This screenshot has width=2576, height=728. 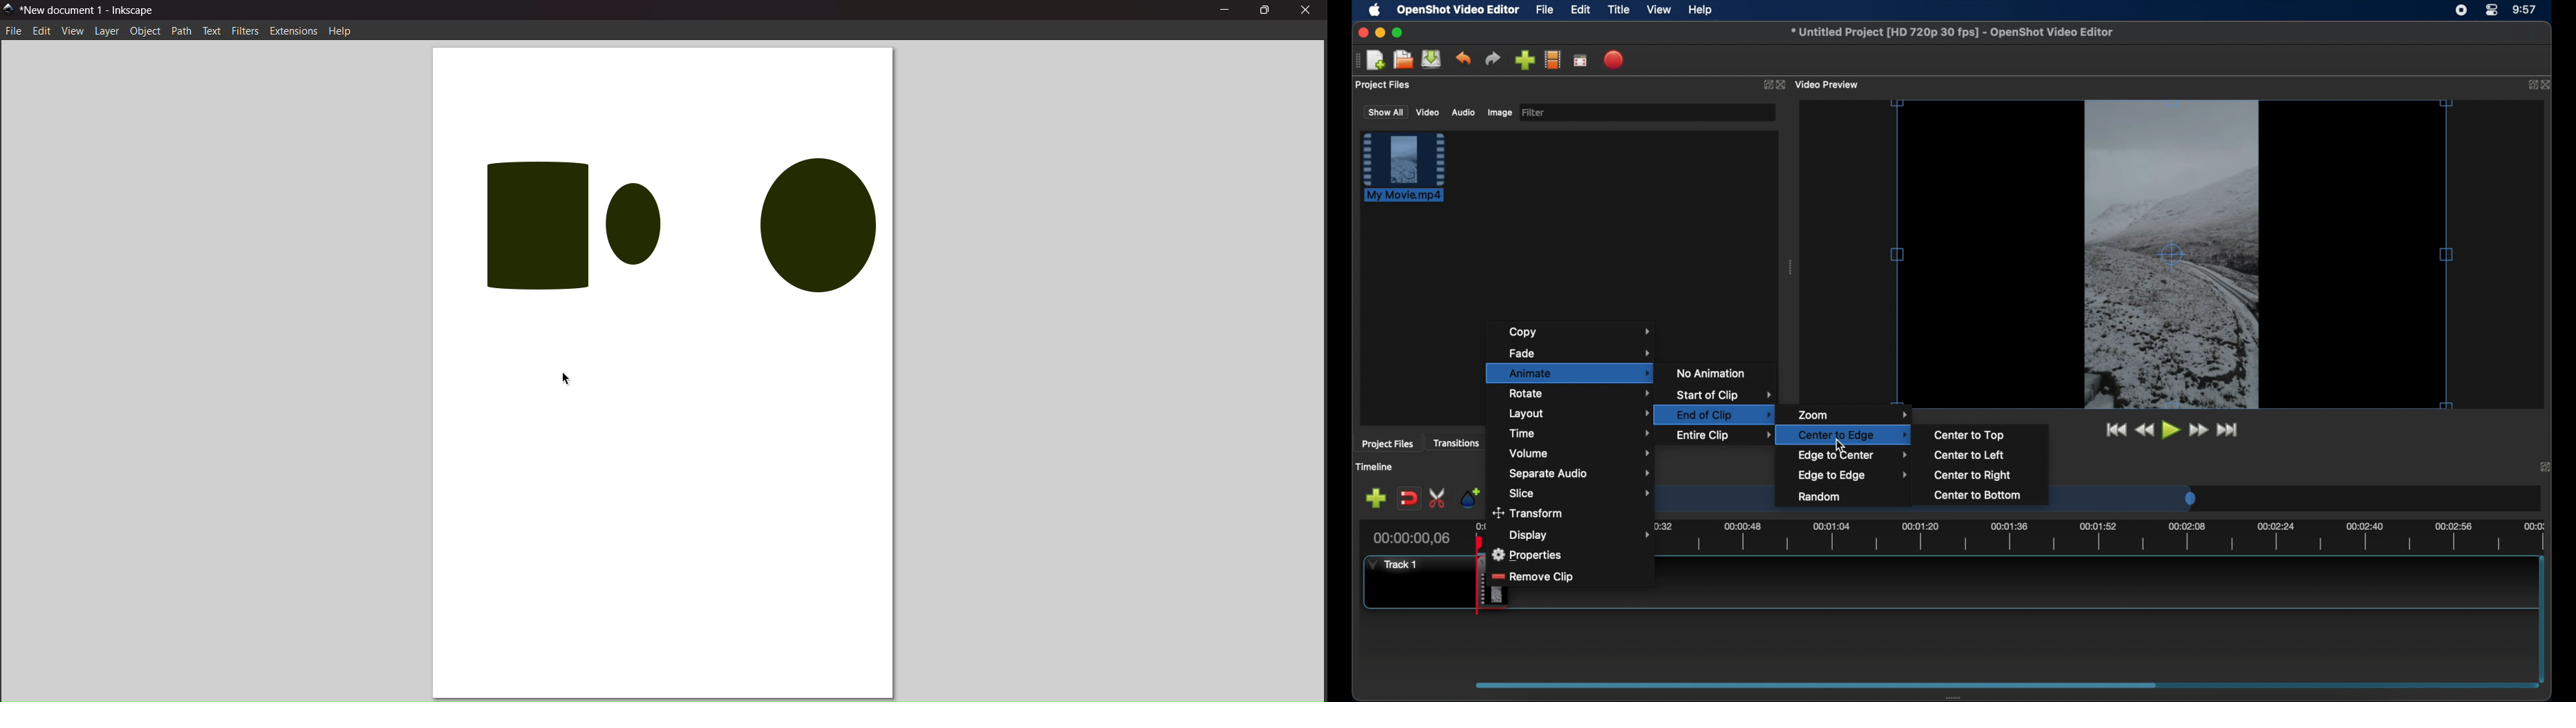 I want to click on image, so click(x=1499, y=114).